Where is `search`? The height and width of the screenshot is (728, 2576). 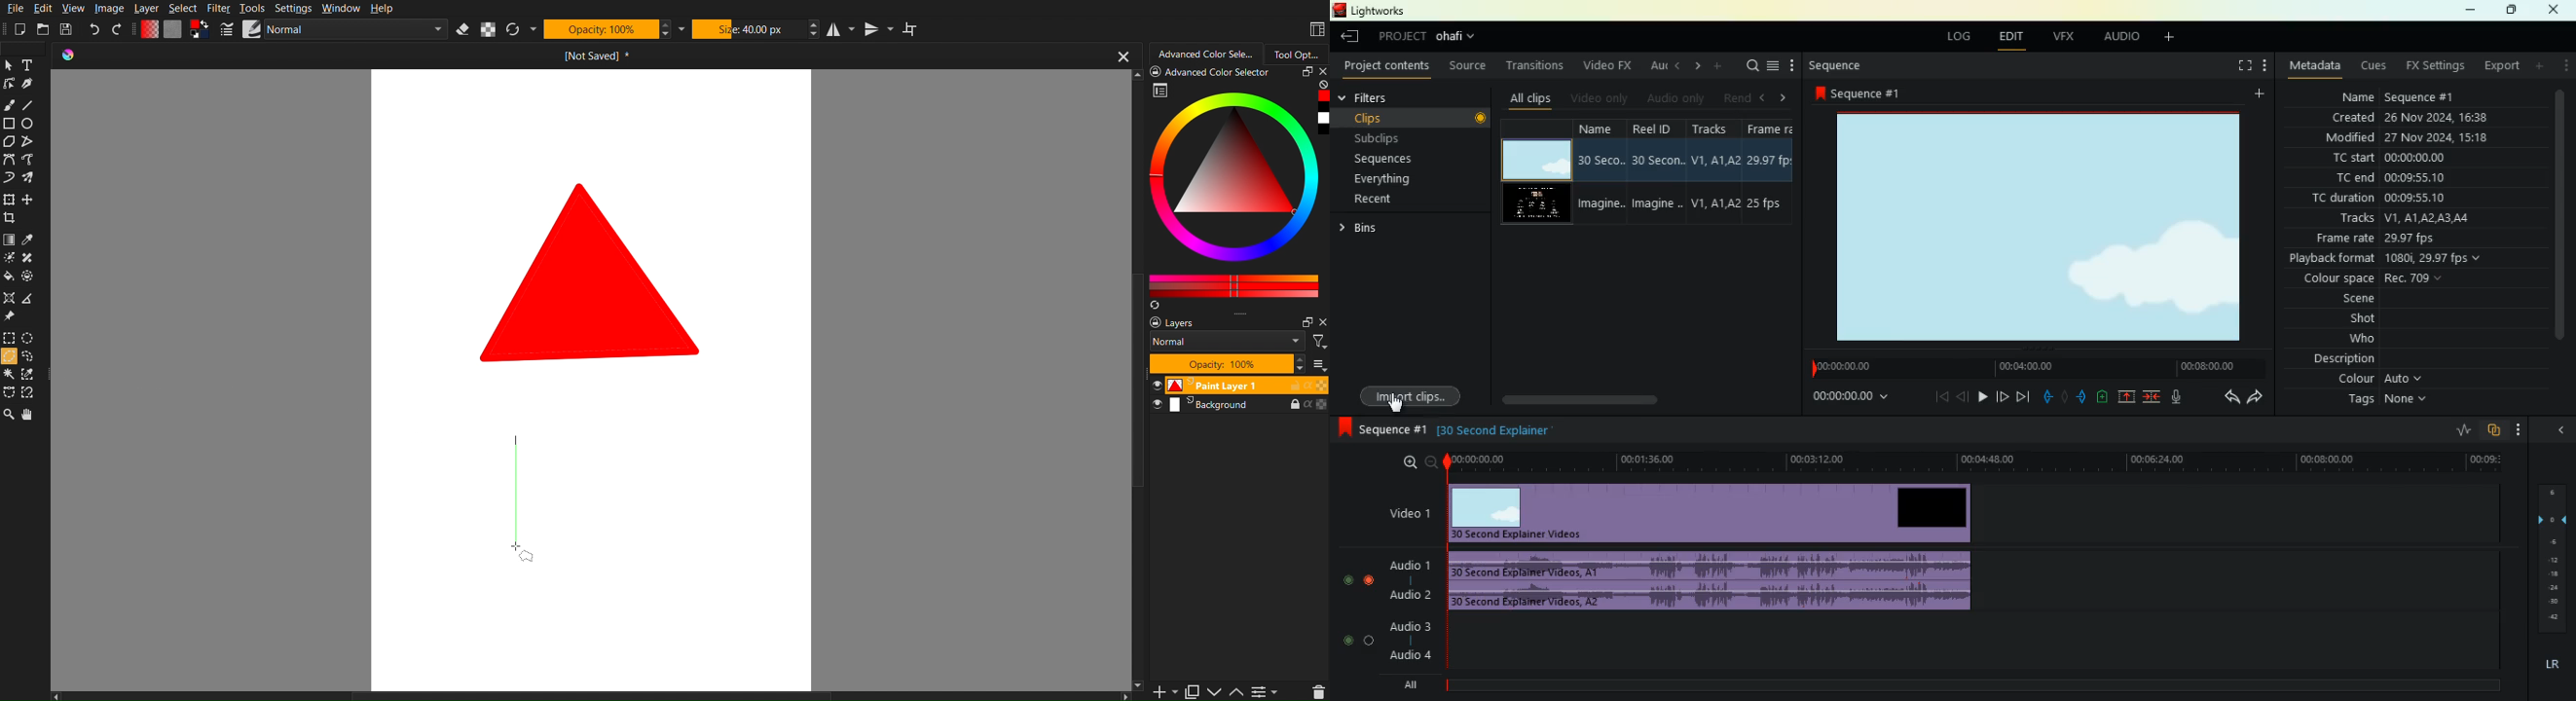 search is located at coordinates (1749, 67).